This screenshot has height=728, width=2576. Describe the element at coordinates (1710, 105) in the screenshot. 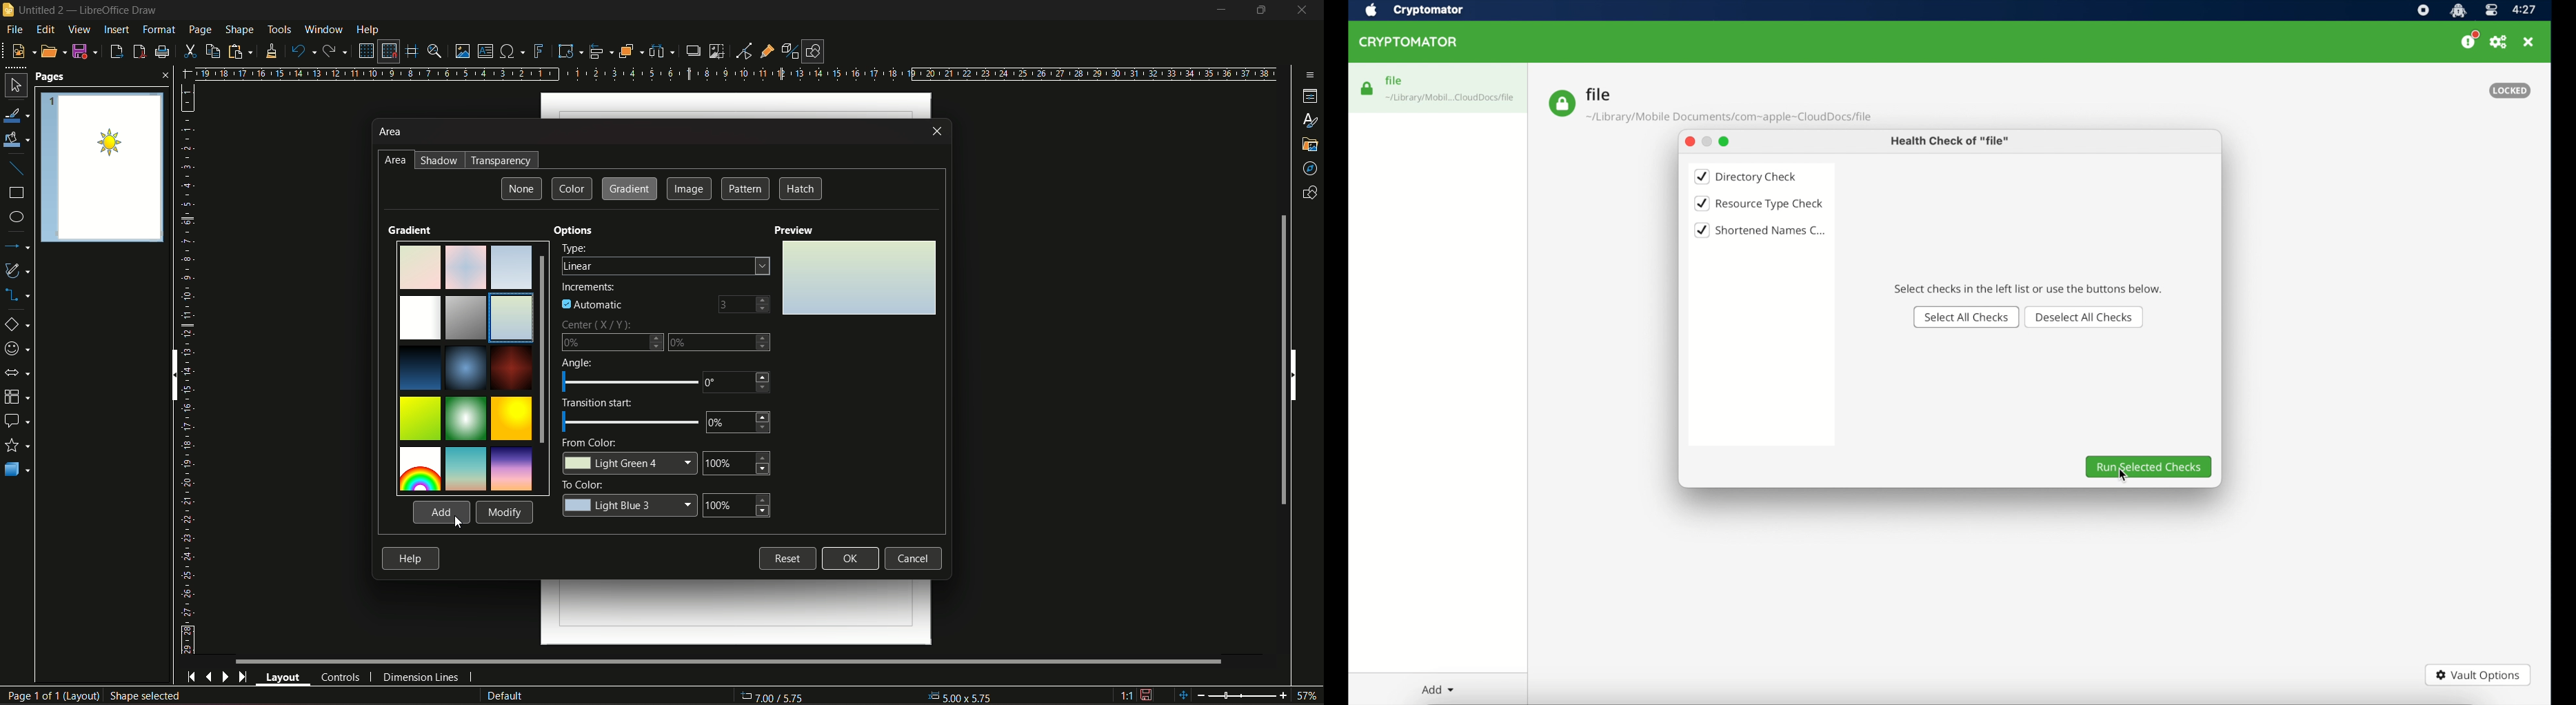

I see `file` at that location.